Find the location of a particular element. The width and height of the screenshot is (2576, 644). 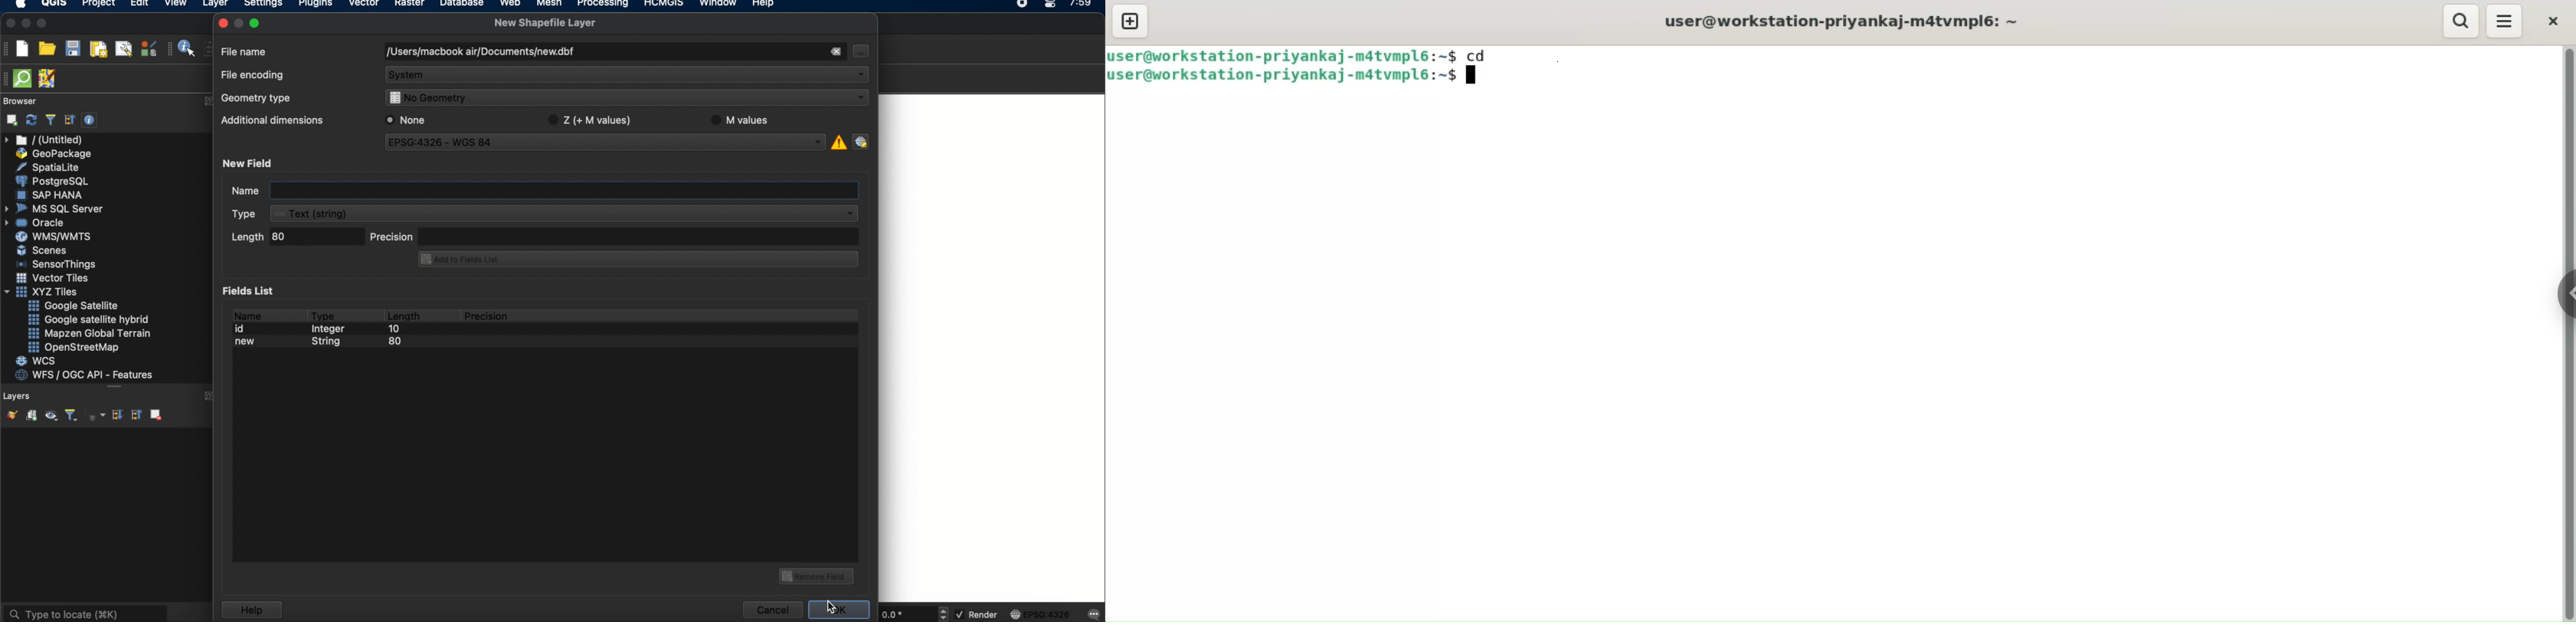

remove layer group is located at coordinates (155, 414).